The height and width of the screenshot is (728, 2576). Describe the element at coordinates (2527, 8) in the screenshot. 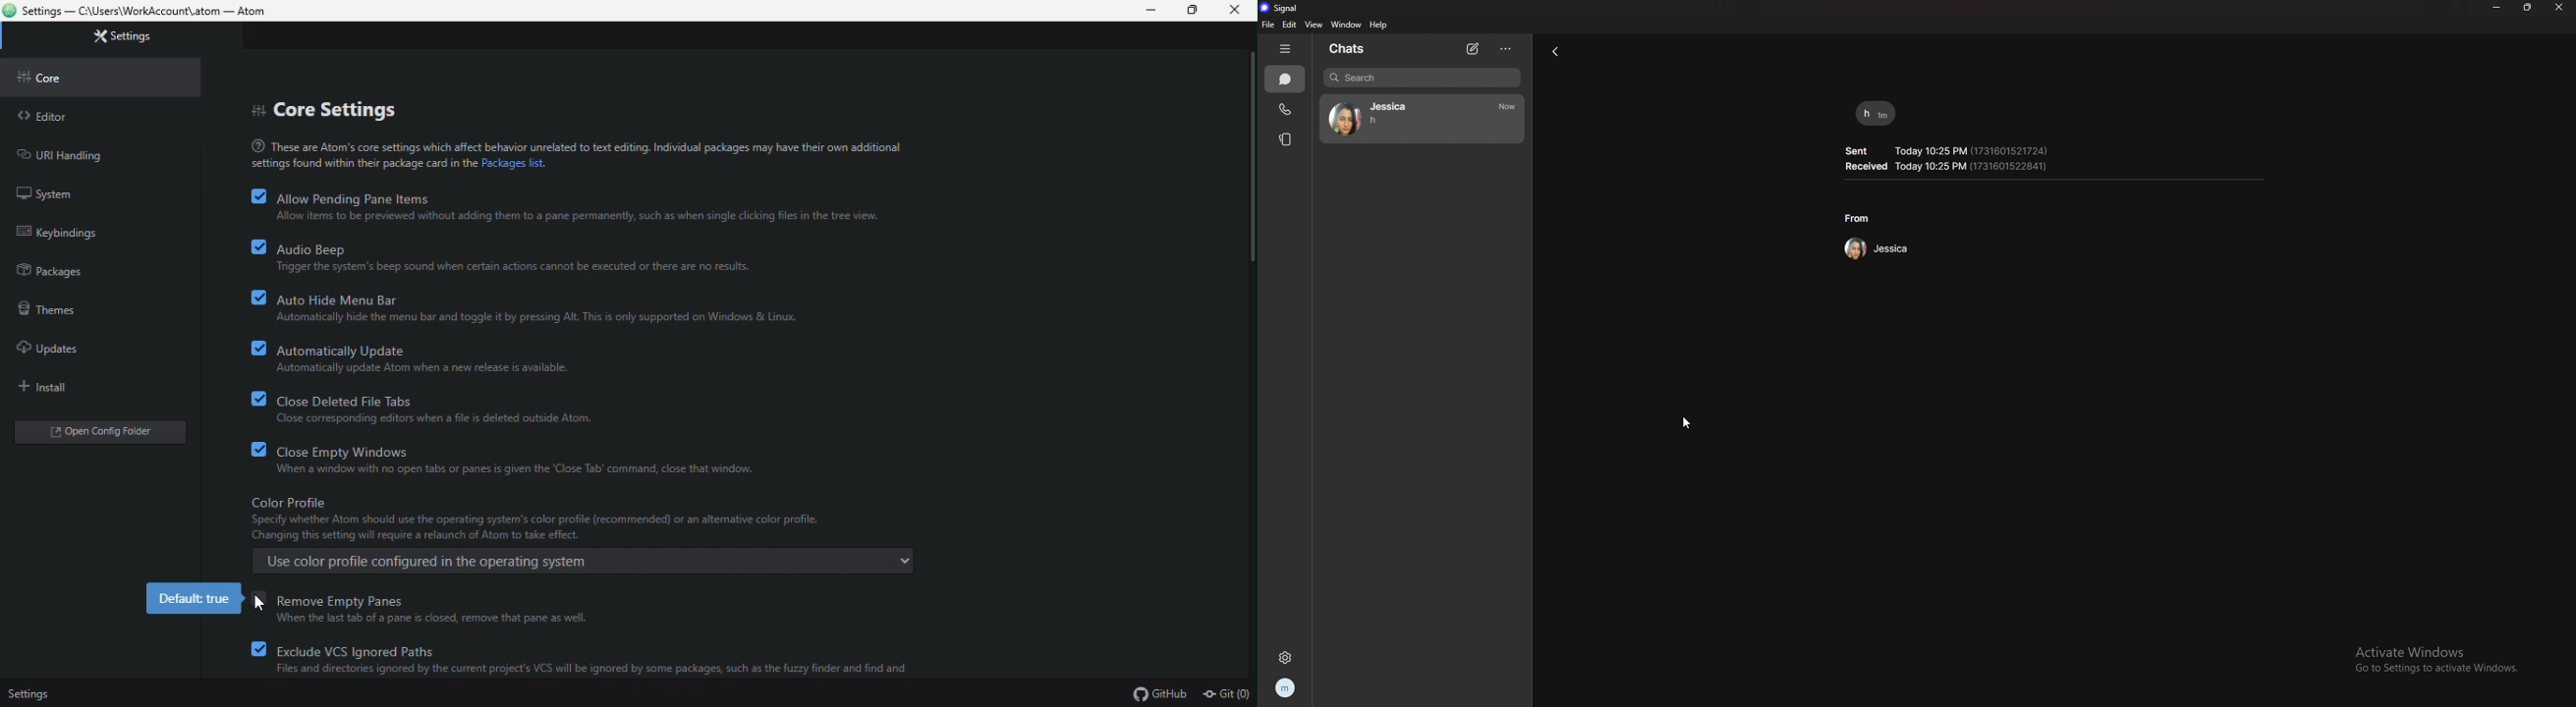

I see `resize` at that location.